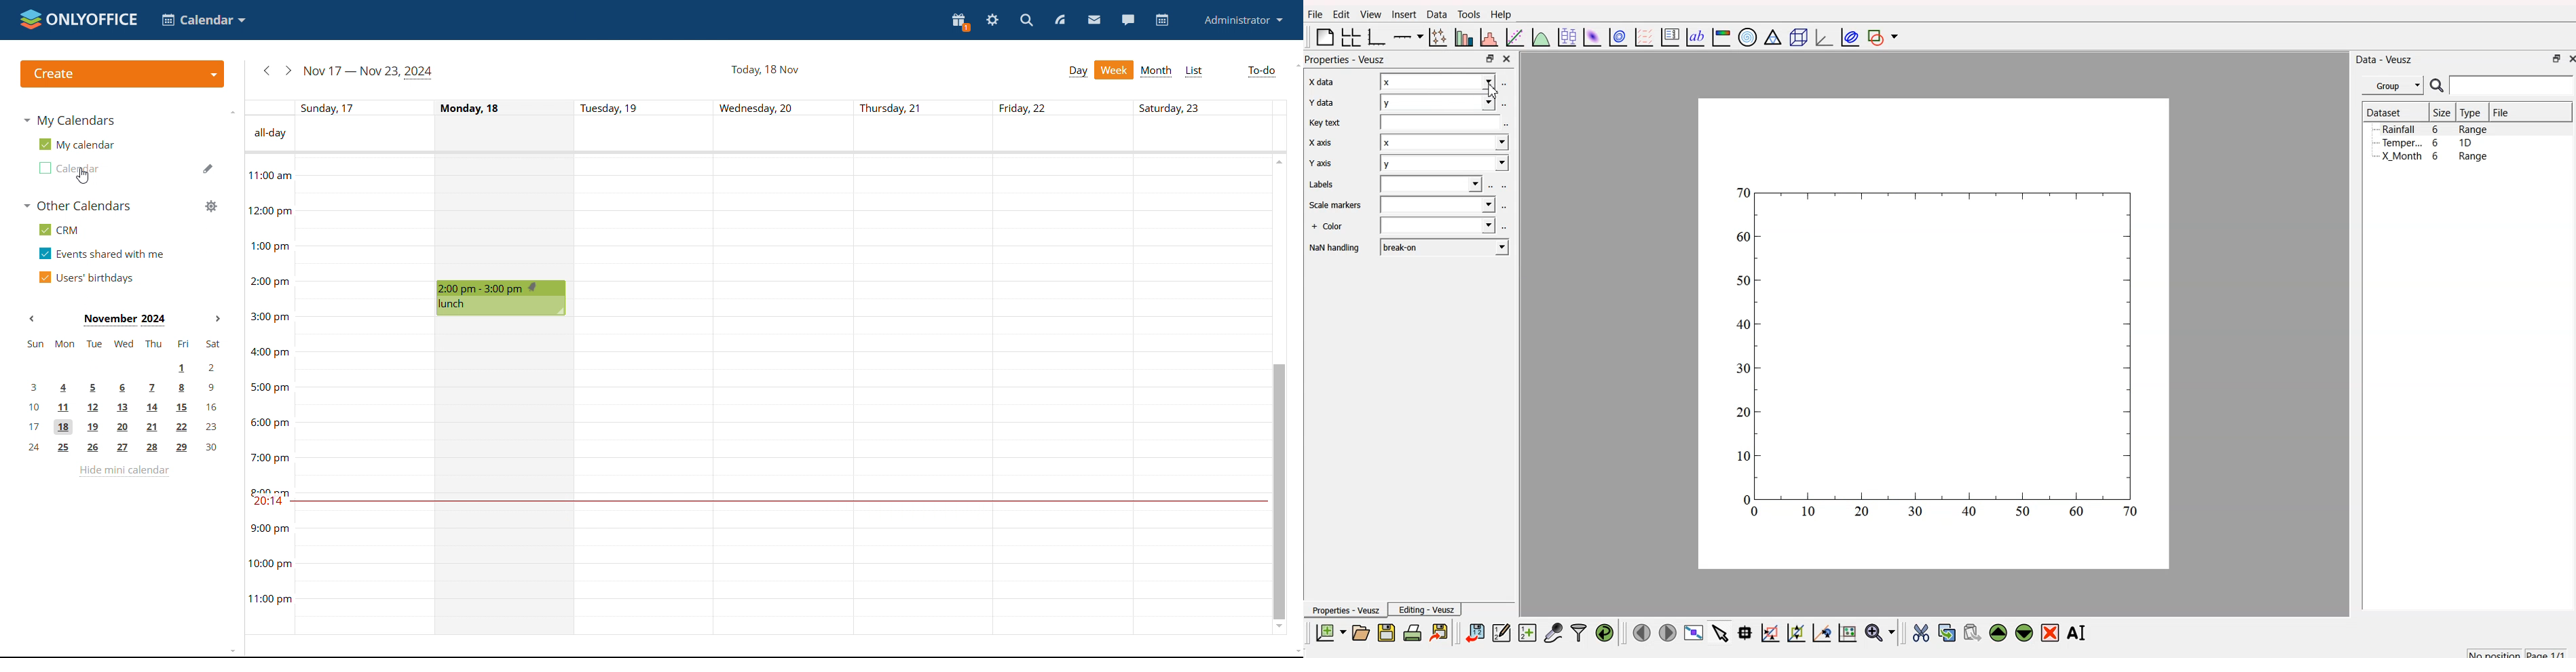 Image resolution: width=2576 pixels, height=672 pixels. Describe the element at coordinates (1553, 630) in the screenshot. I see `capture a dataset` at that location.